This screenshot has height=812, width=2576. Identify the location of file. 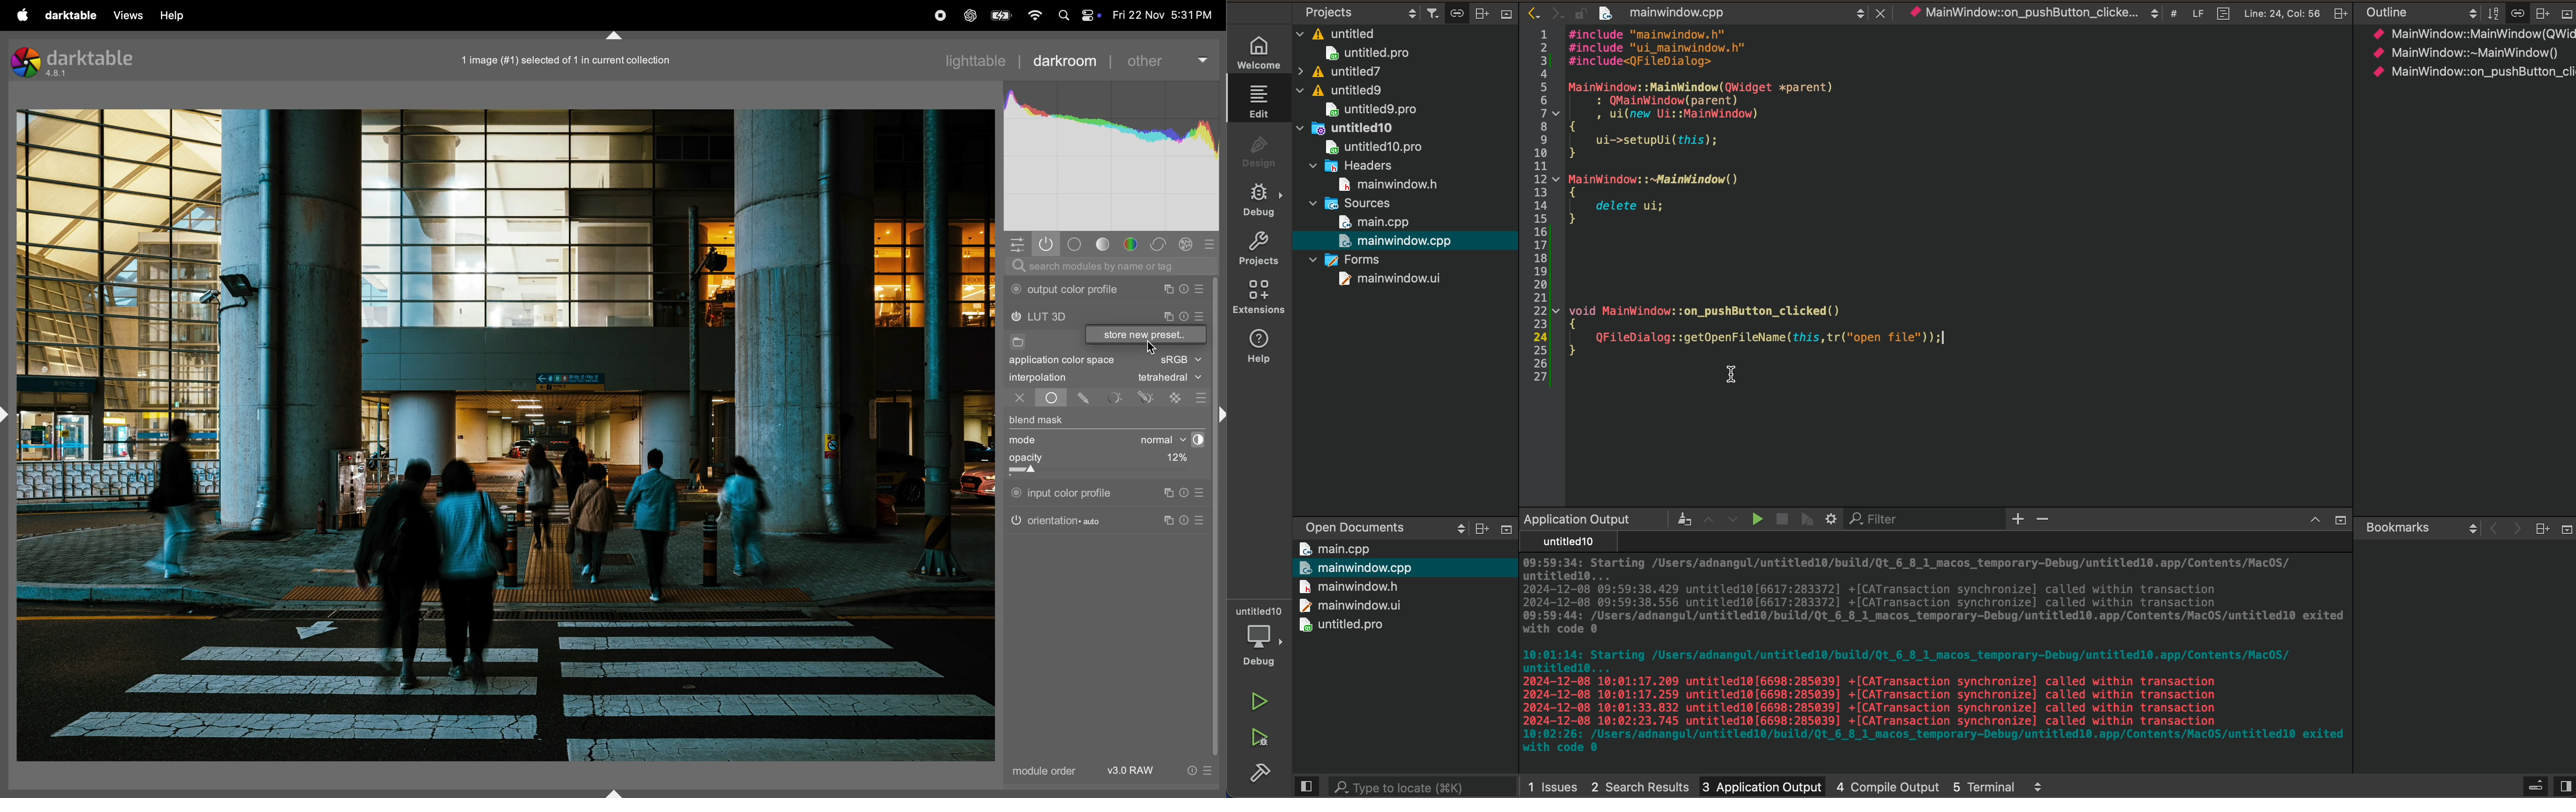
(1017, 343).